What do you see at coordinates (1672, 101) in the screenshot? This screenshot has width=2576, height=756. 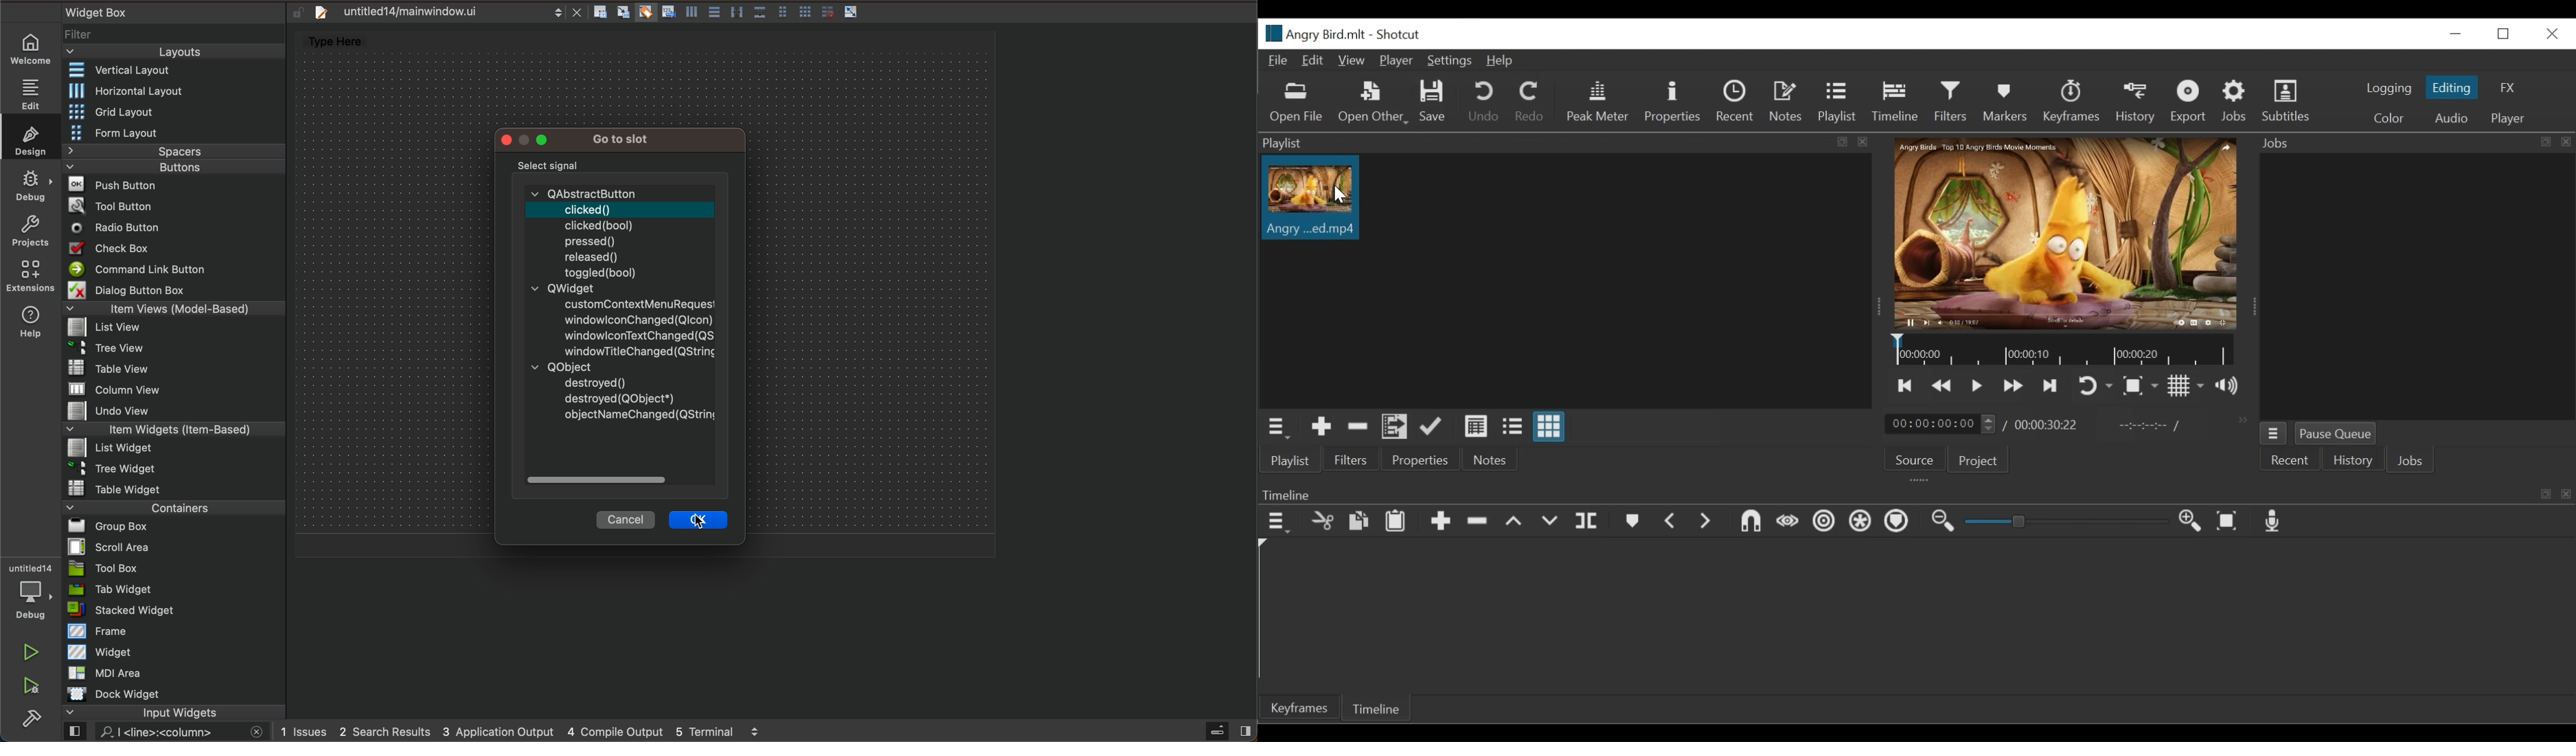 I see `Properties` at bounding box center [1672, 101].